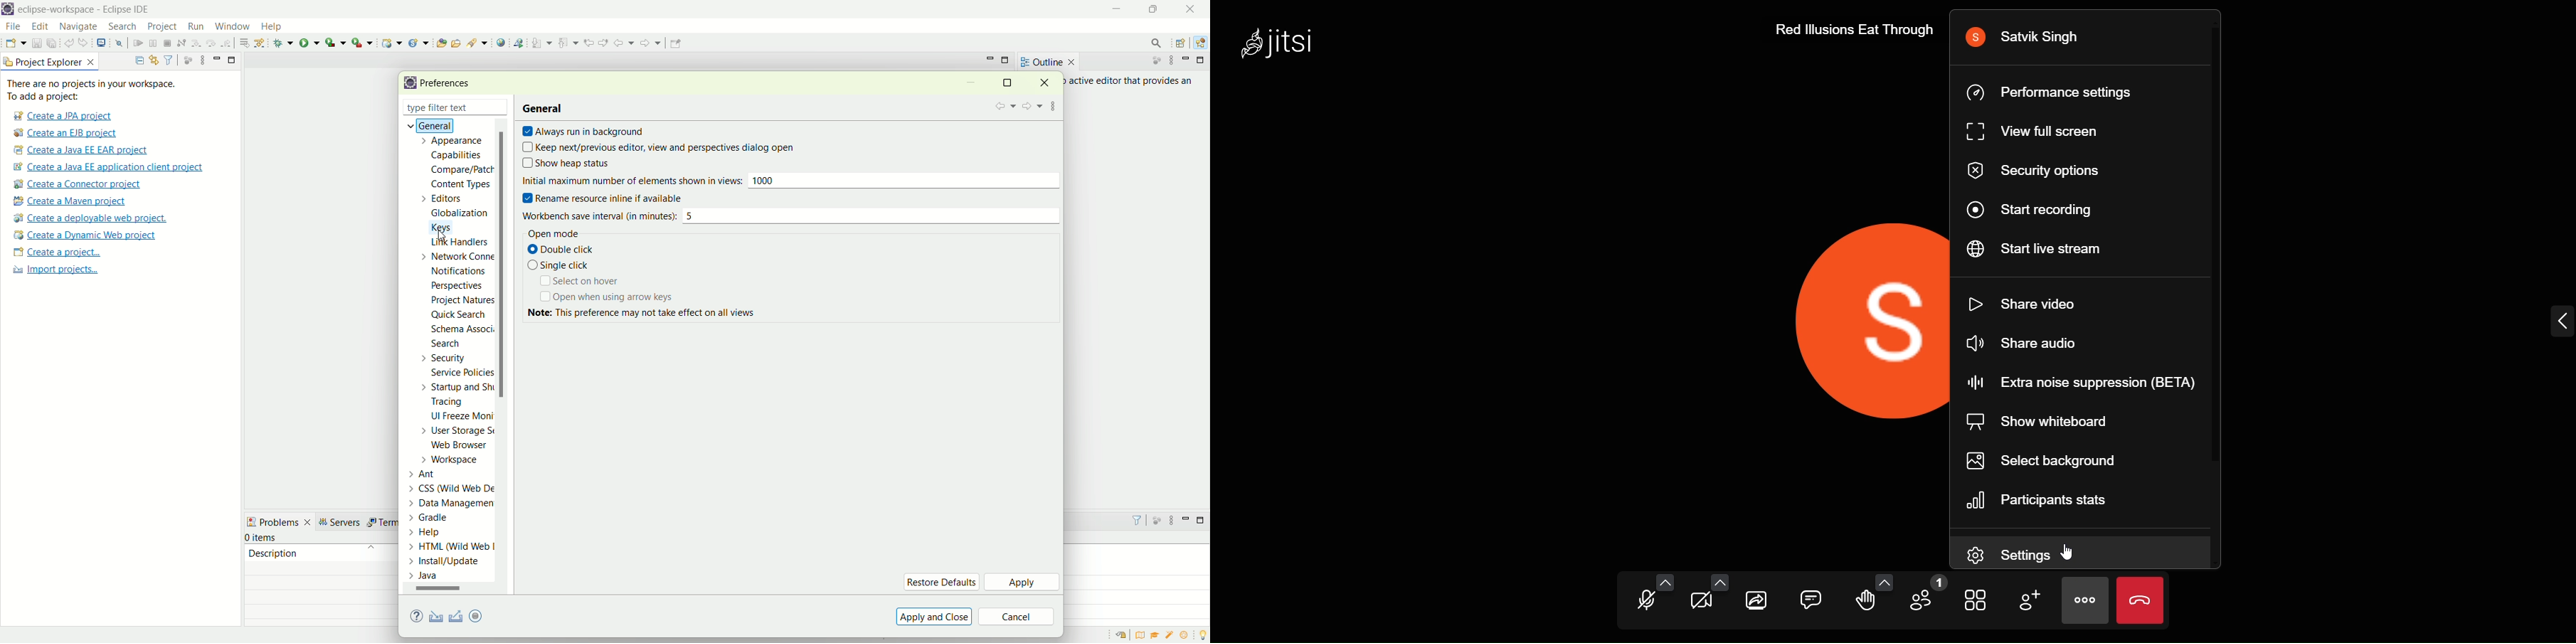 This screenshot has height=644, width=2576. Describe the element at coordinates (136, 61) in the screenshot. I see `collapse all` at that location.